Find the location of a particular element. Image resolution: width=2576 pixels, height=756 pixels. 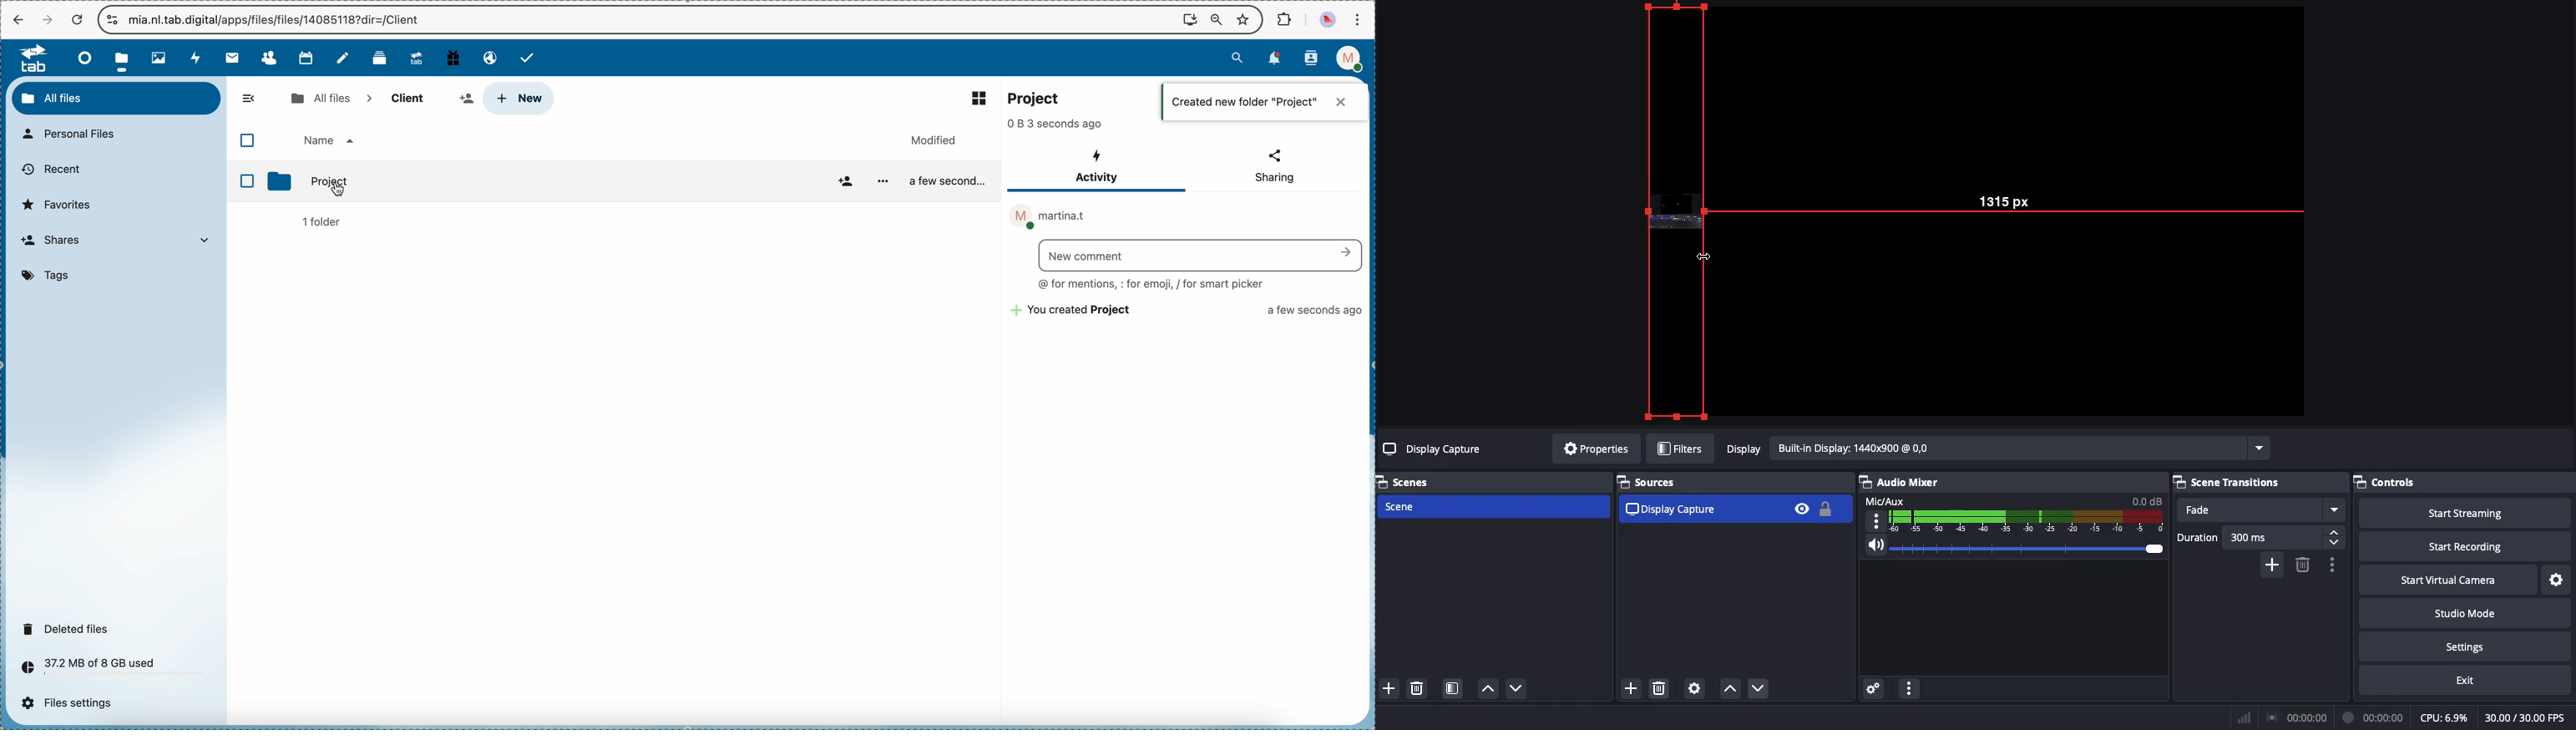

Search bar is located at coordinates (1201, 254).